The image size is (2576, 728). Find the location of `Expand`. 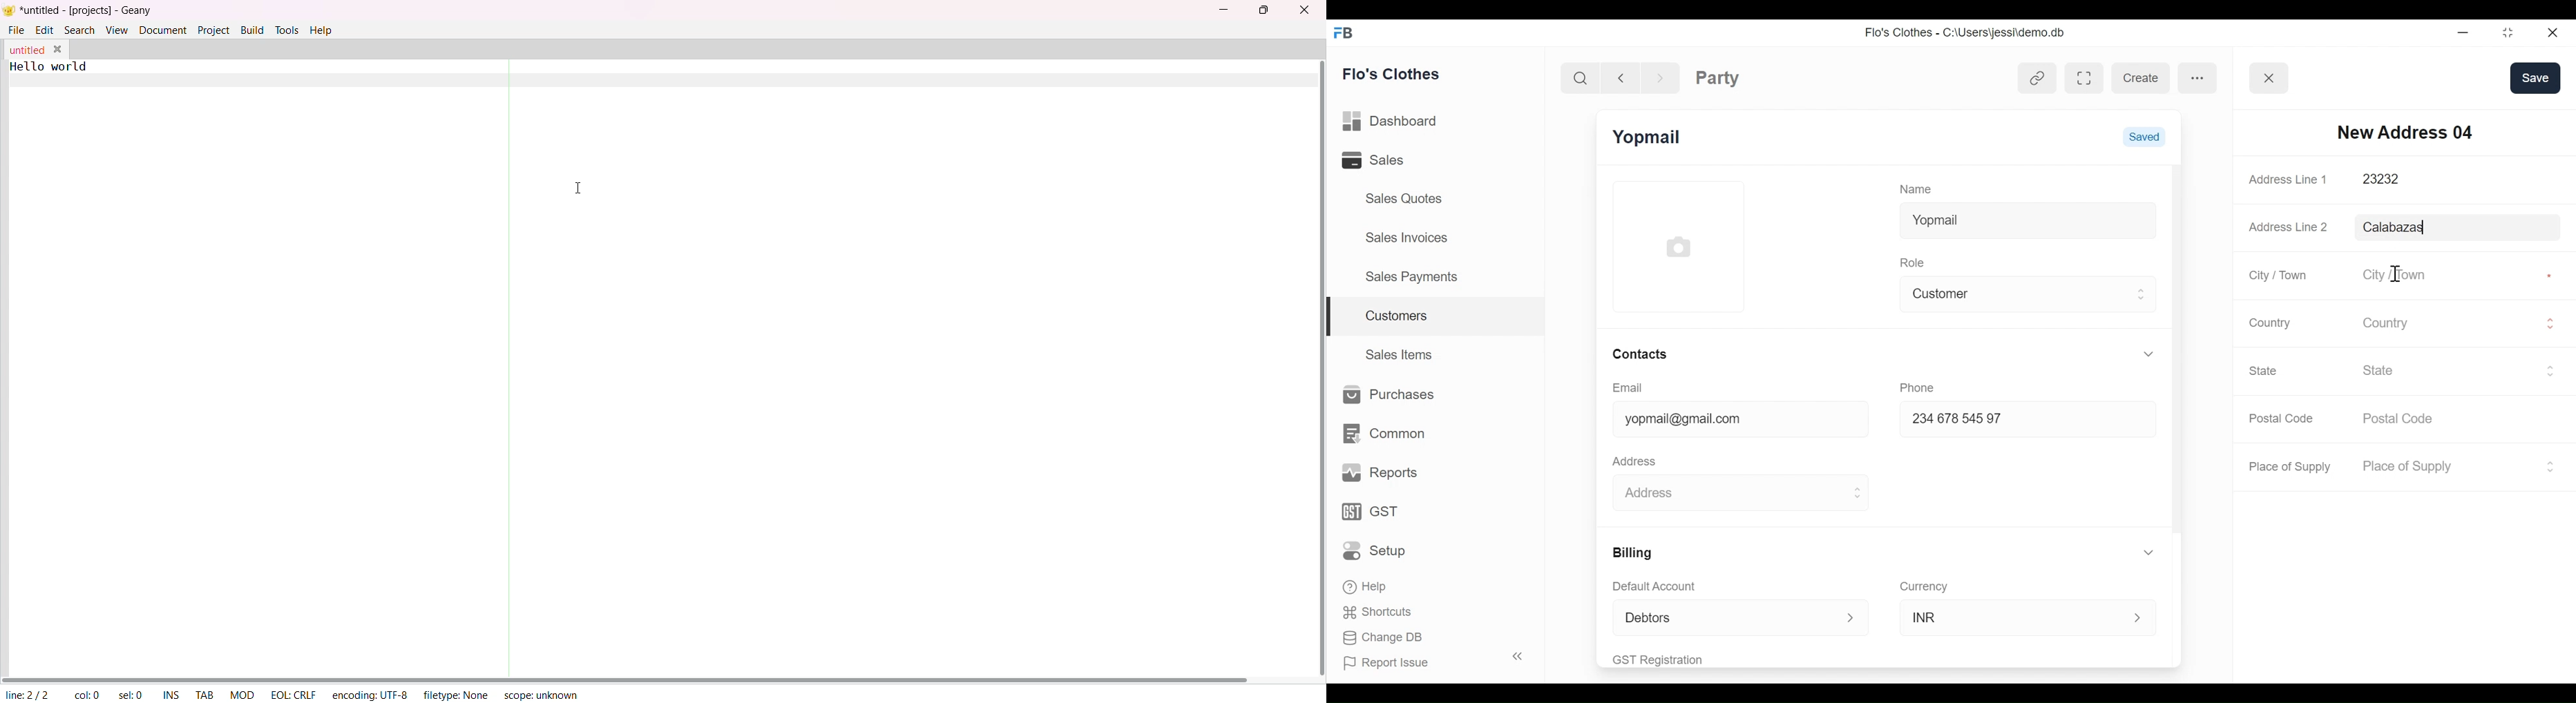

Expand is located at coordinates (1856, 493).